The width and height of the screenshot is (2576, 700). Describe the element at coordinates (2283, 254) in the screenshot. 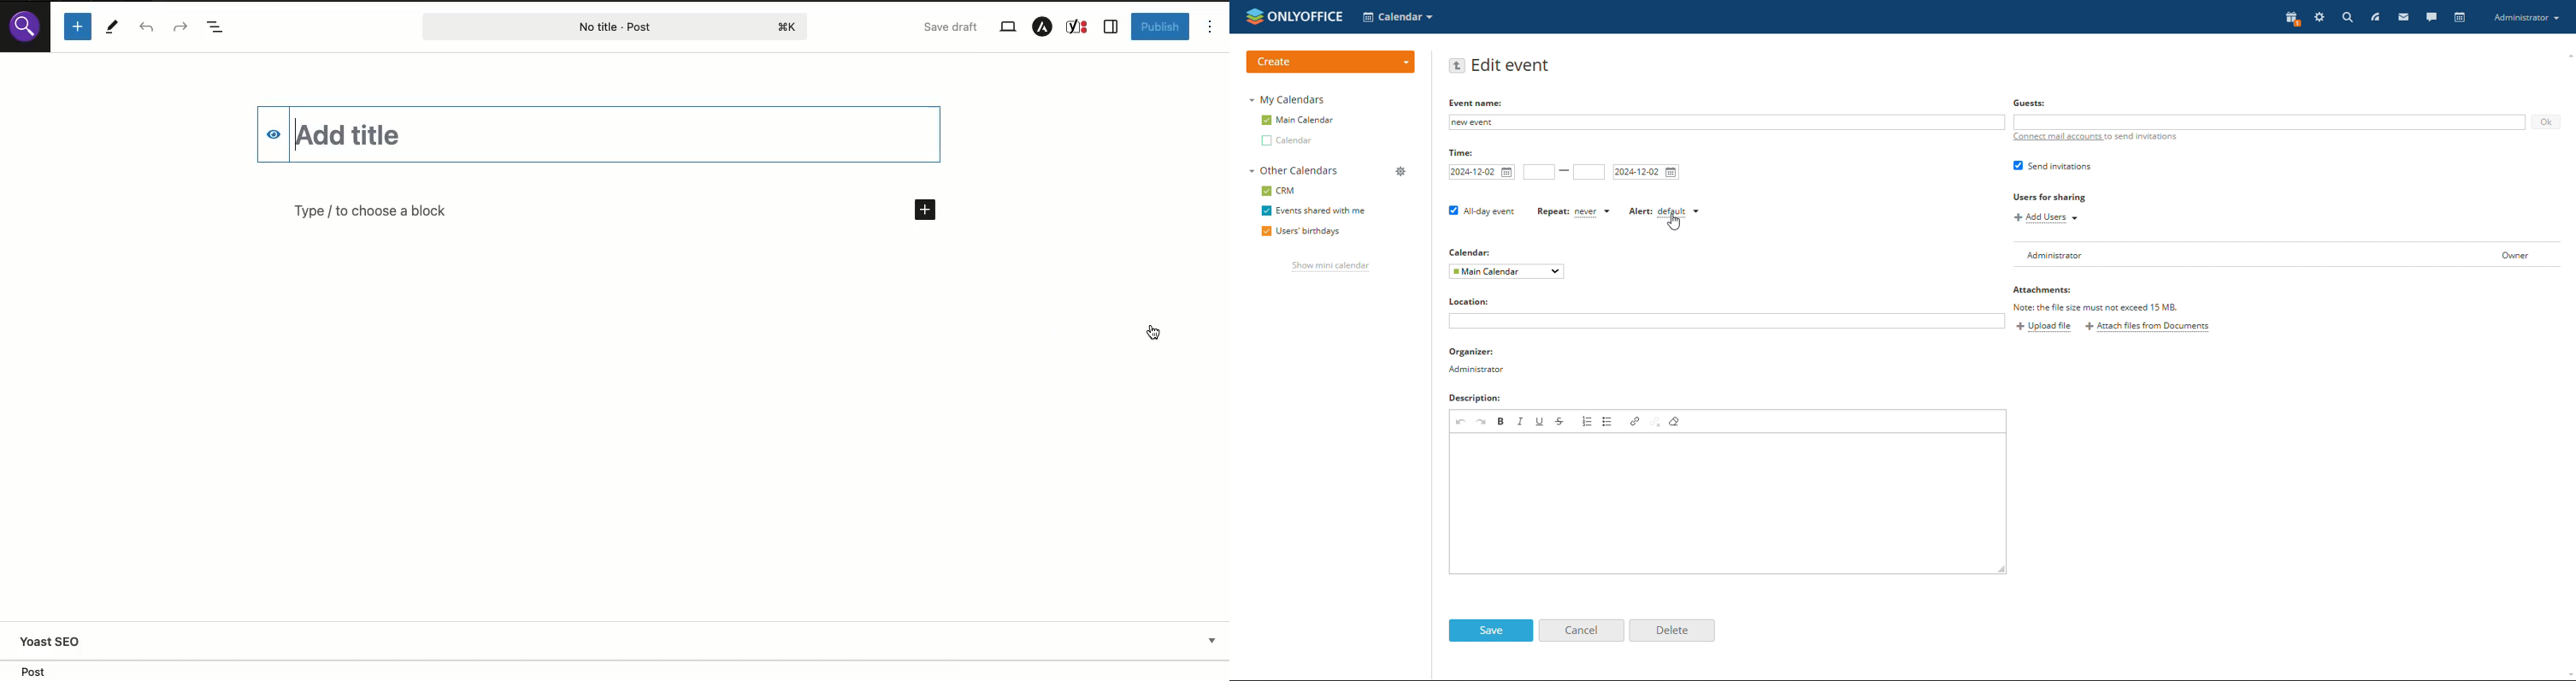

I see `user list` at that location.